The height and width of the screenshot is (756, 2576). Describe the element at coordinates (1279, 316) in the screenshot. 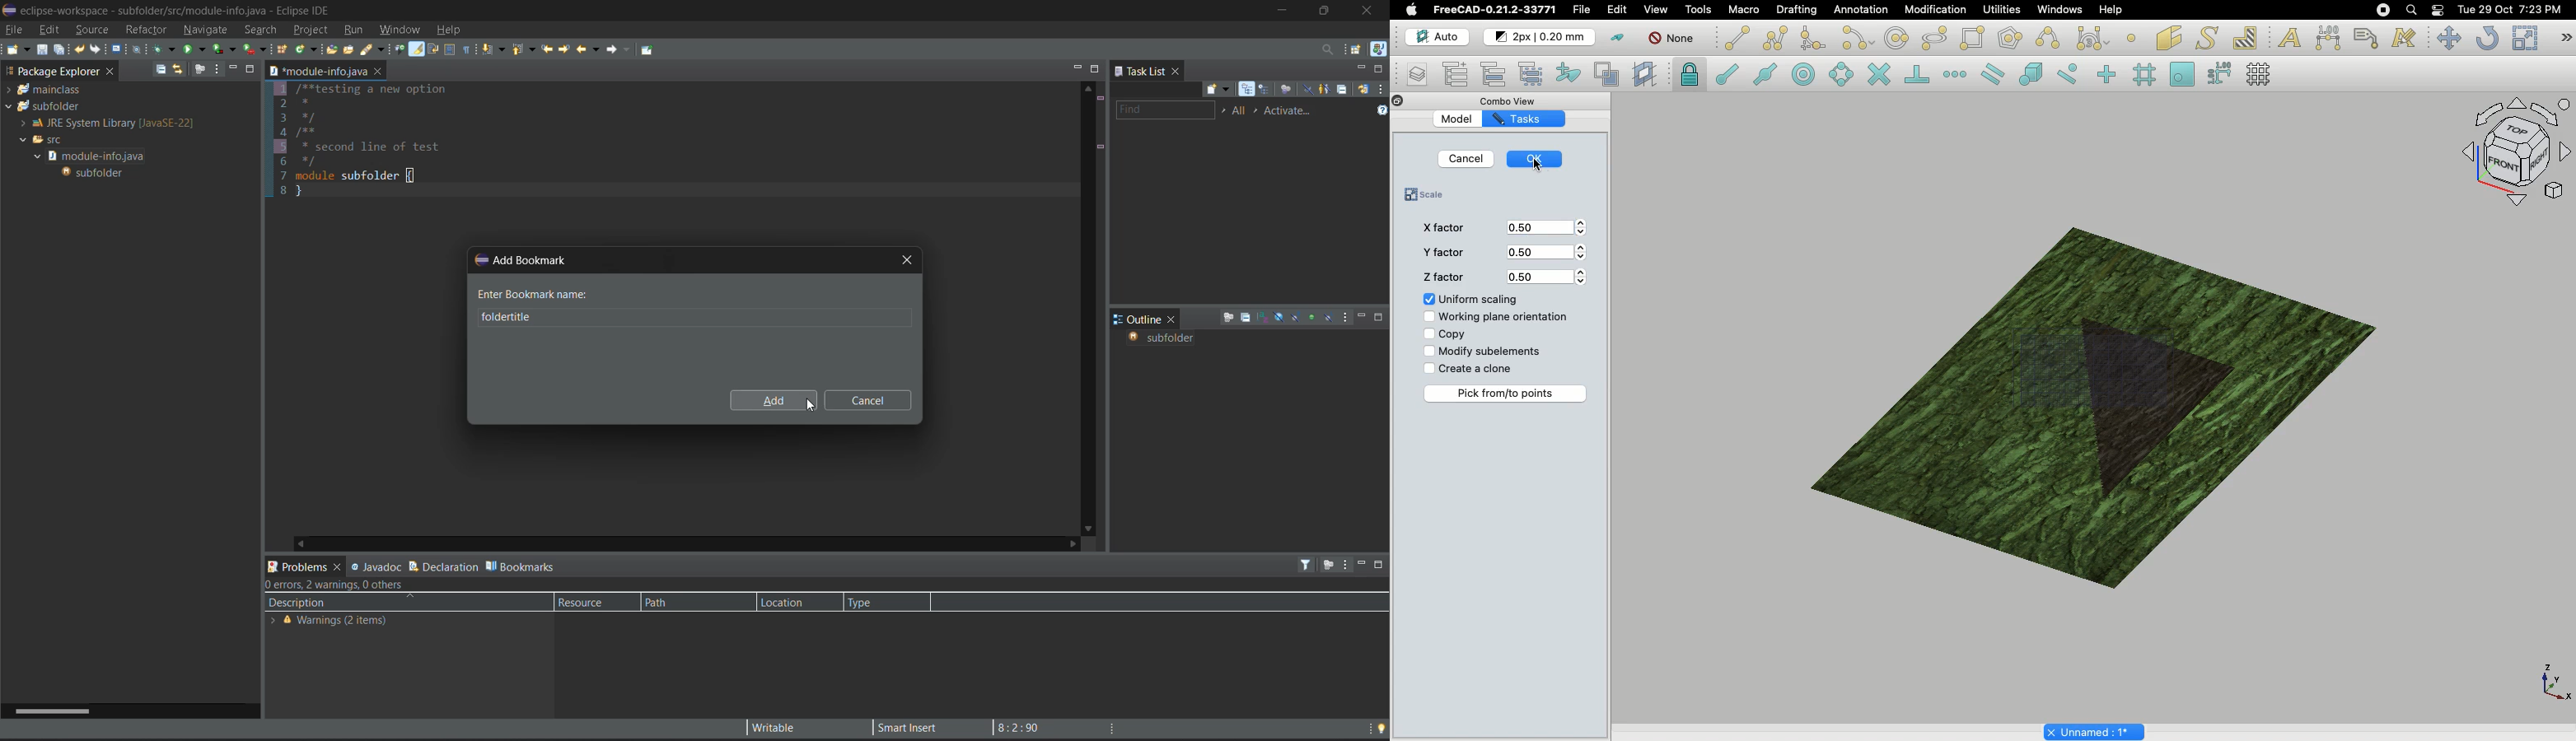

I see `hide fields` at that location.